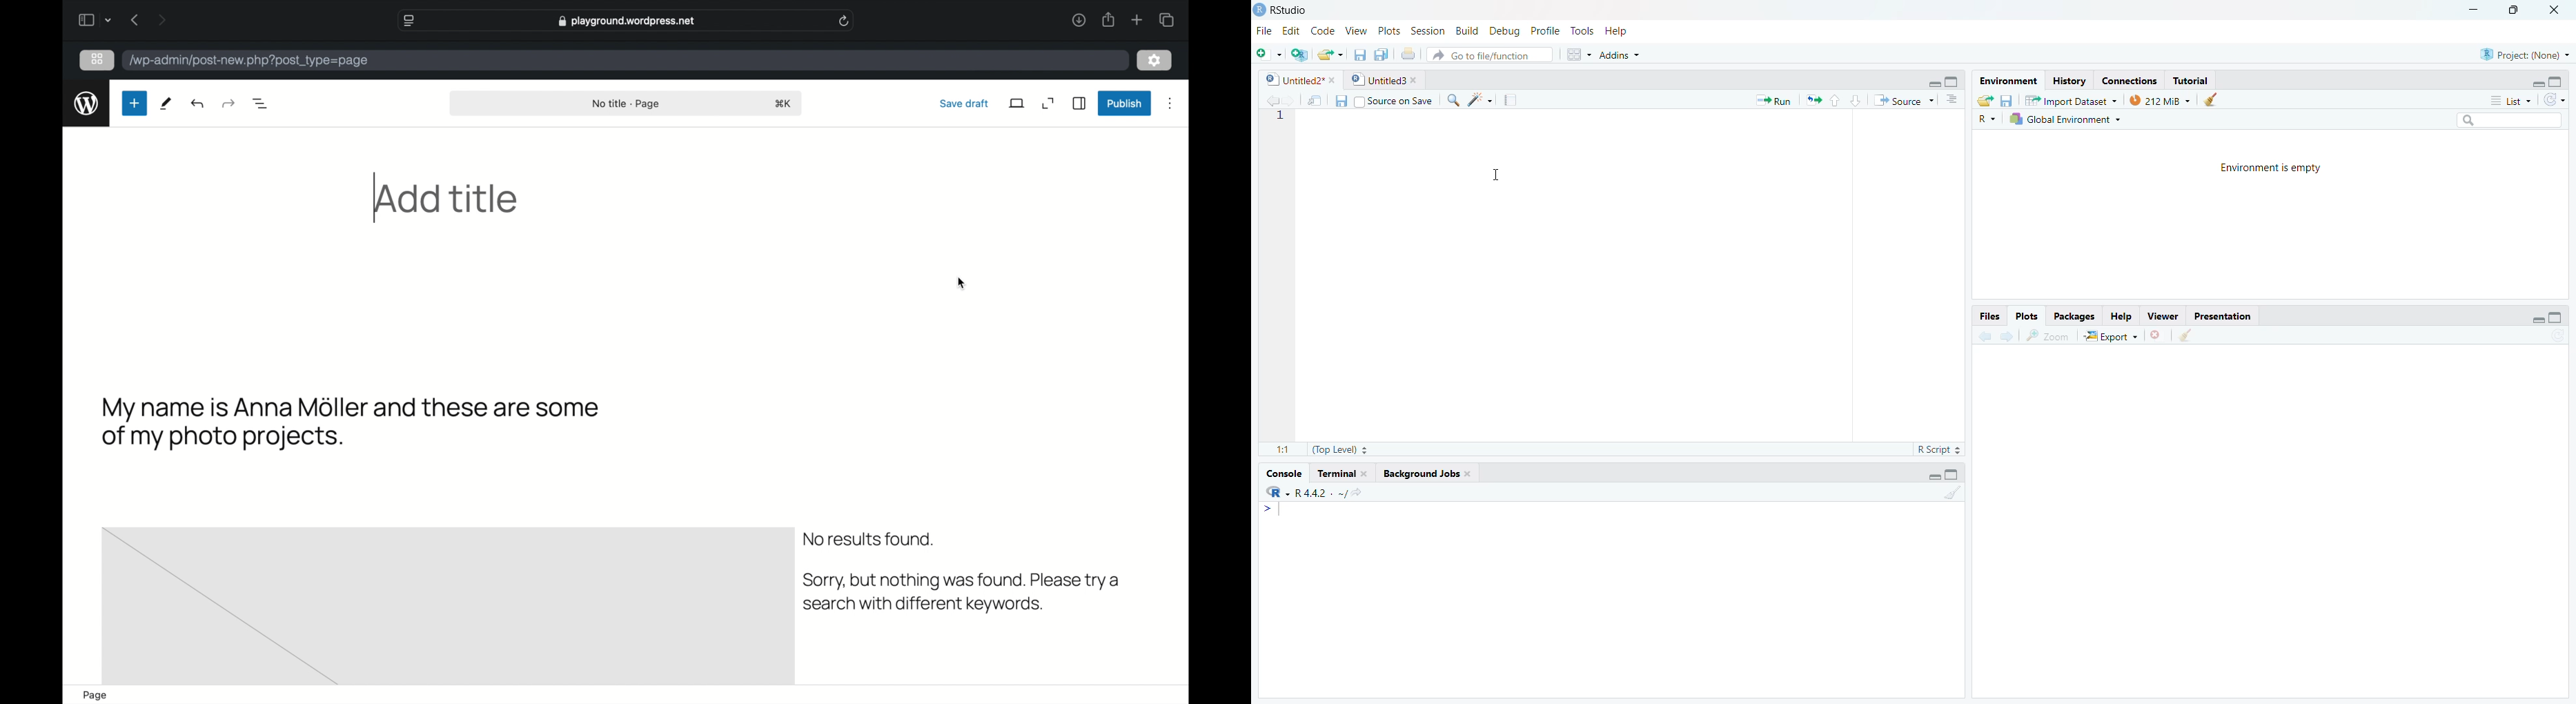  Describe the element at coordinates (1290, 29) in the screenshot. I see `edit` at that location.